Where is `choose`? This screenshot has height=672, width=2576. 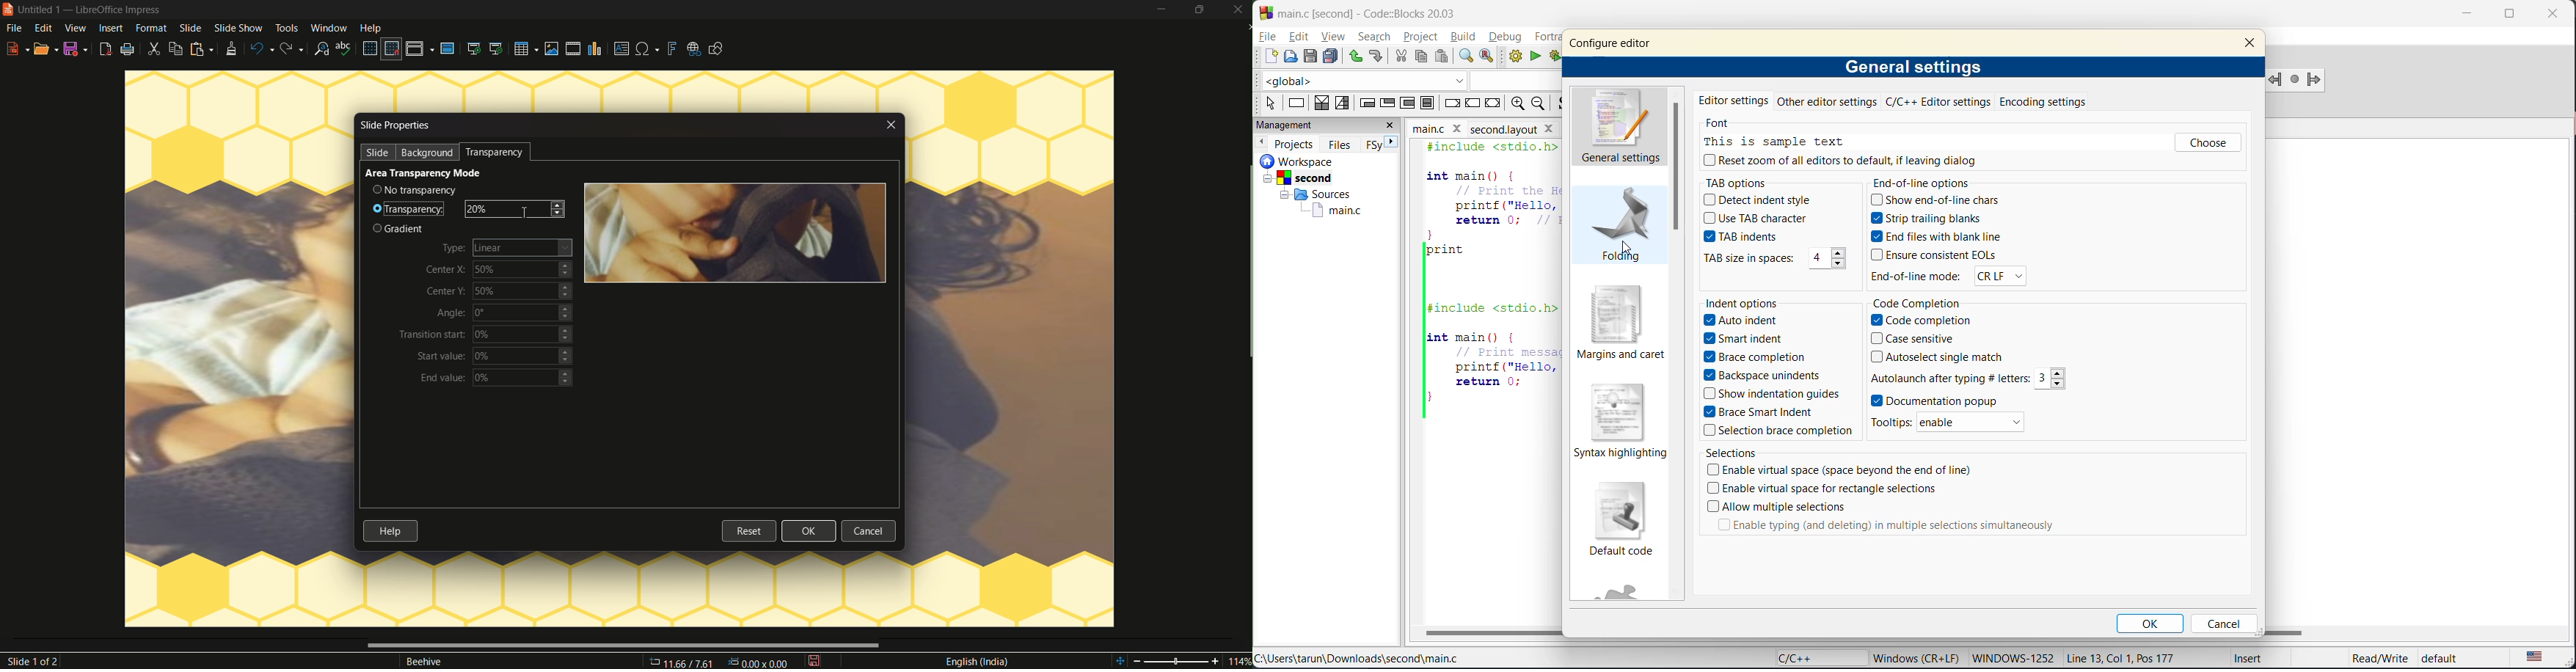 choose is located at coordinates (2207, 145).